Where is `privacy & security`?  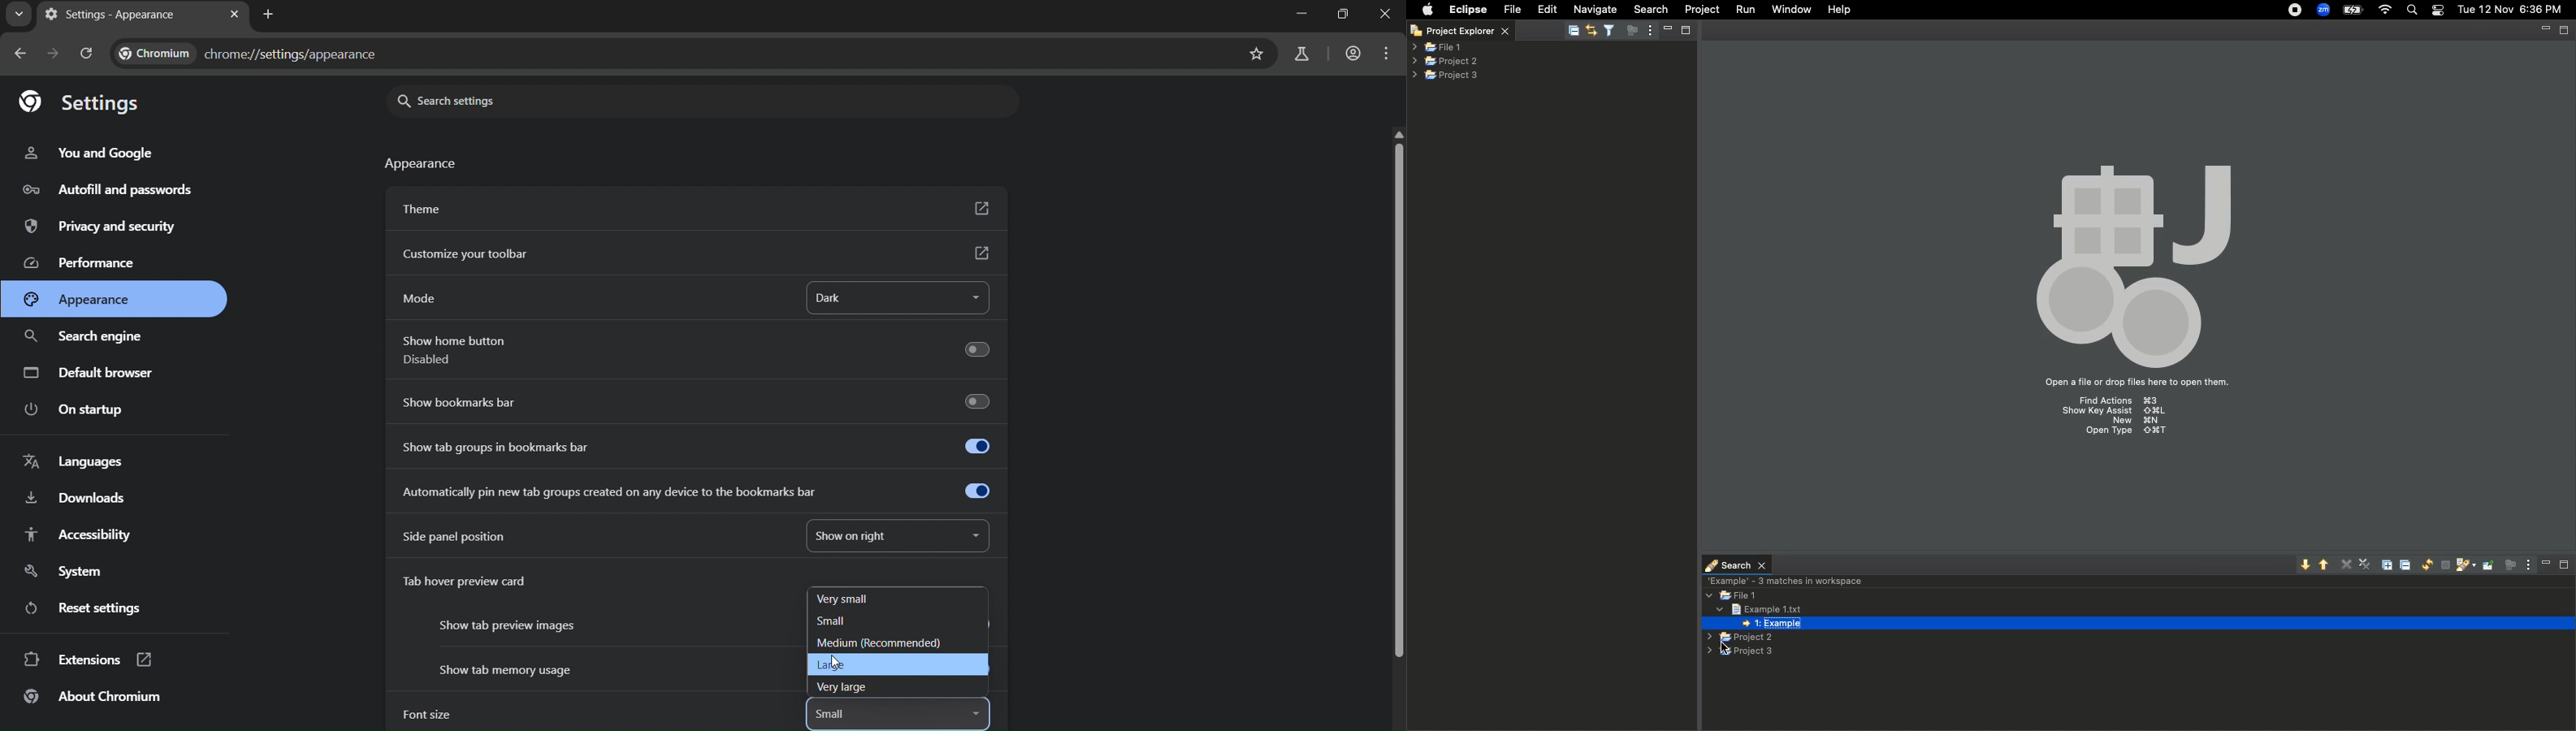
privacy & security is located at coordinates (101, 229).